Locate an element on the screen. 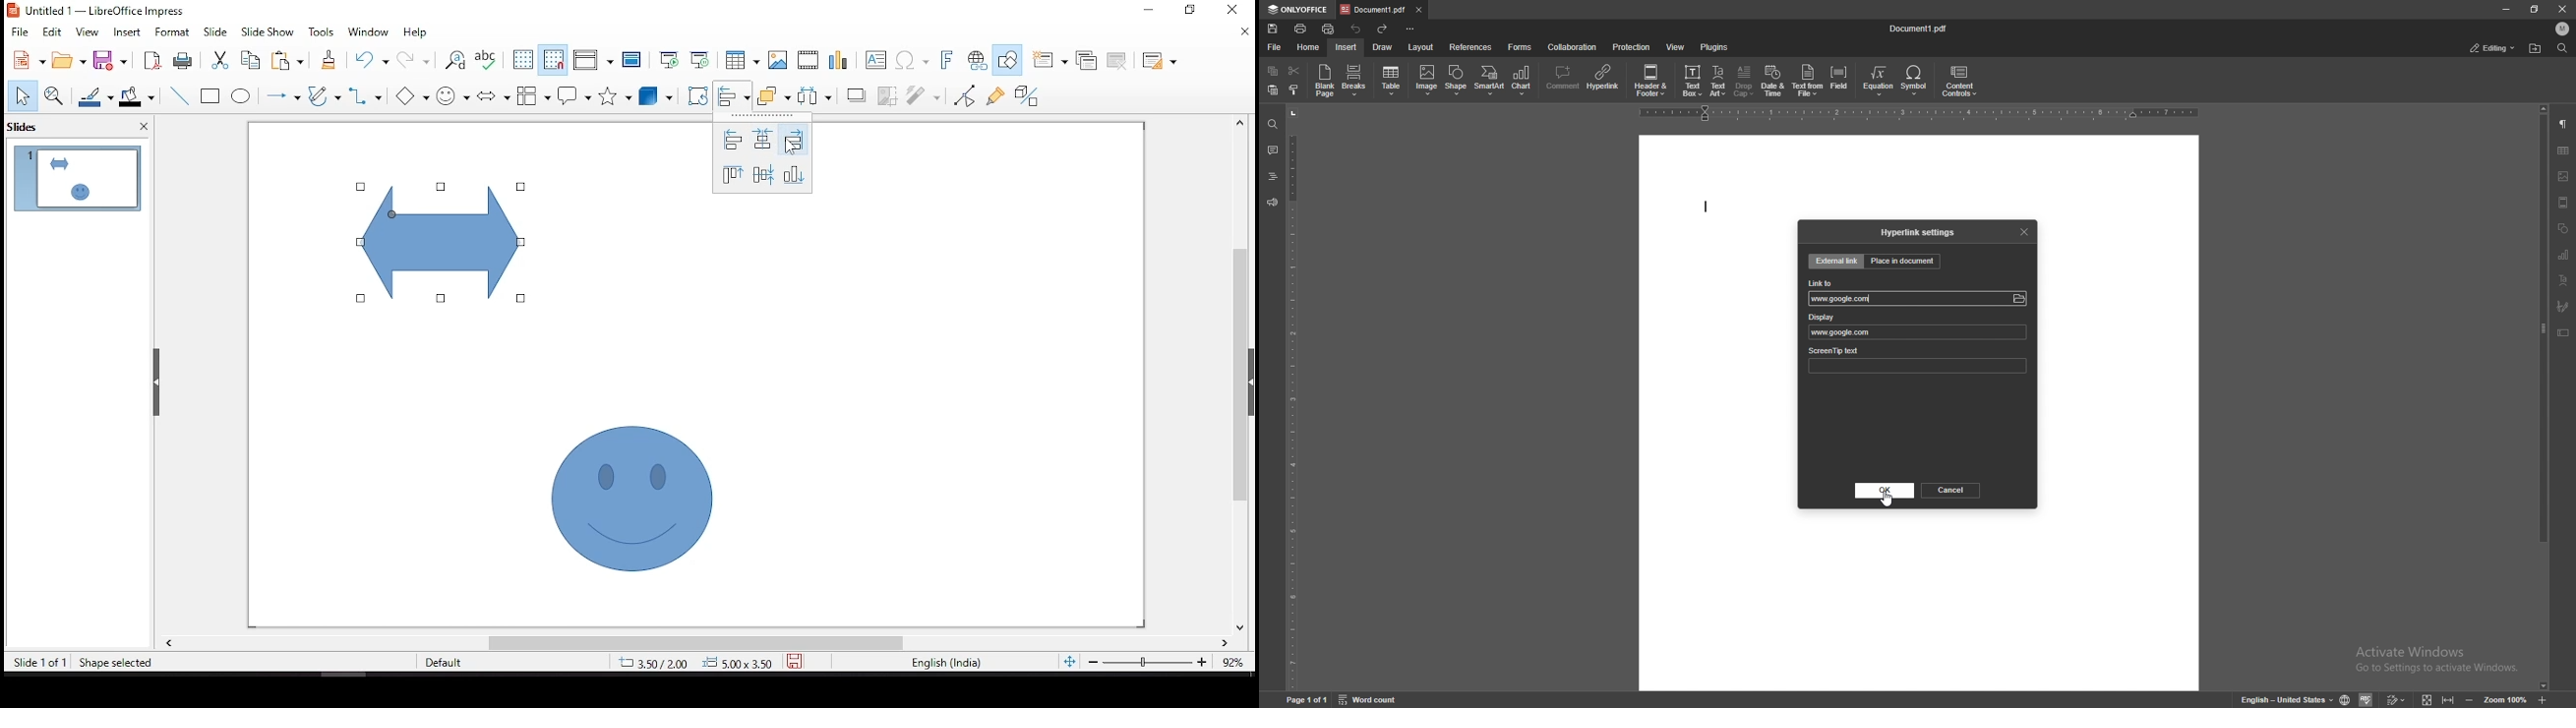 Image resolution: width=2576 pixels, height=728 pixels. header and footer is located at coordinates (1653, 80).